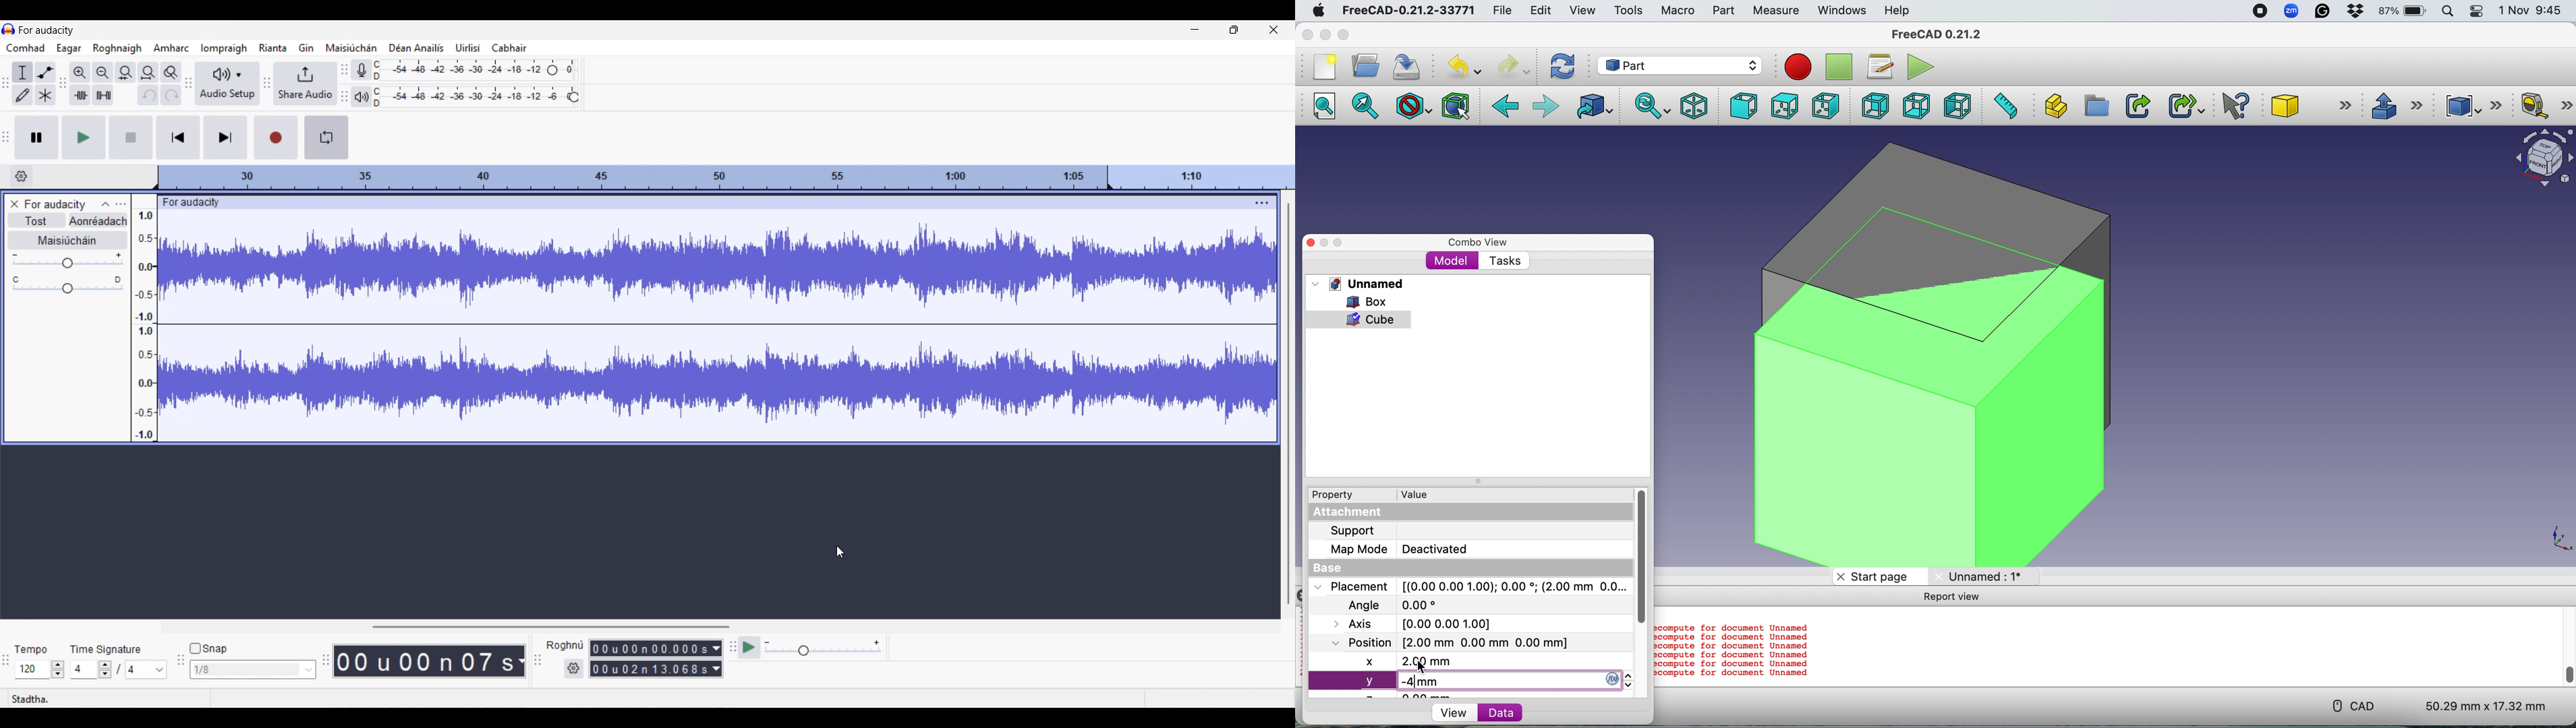  I want to click on Duration measurement, so click(720, 659).